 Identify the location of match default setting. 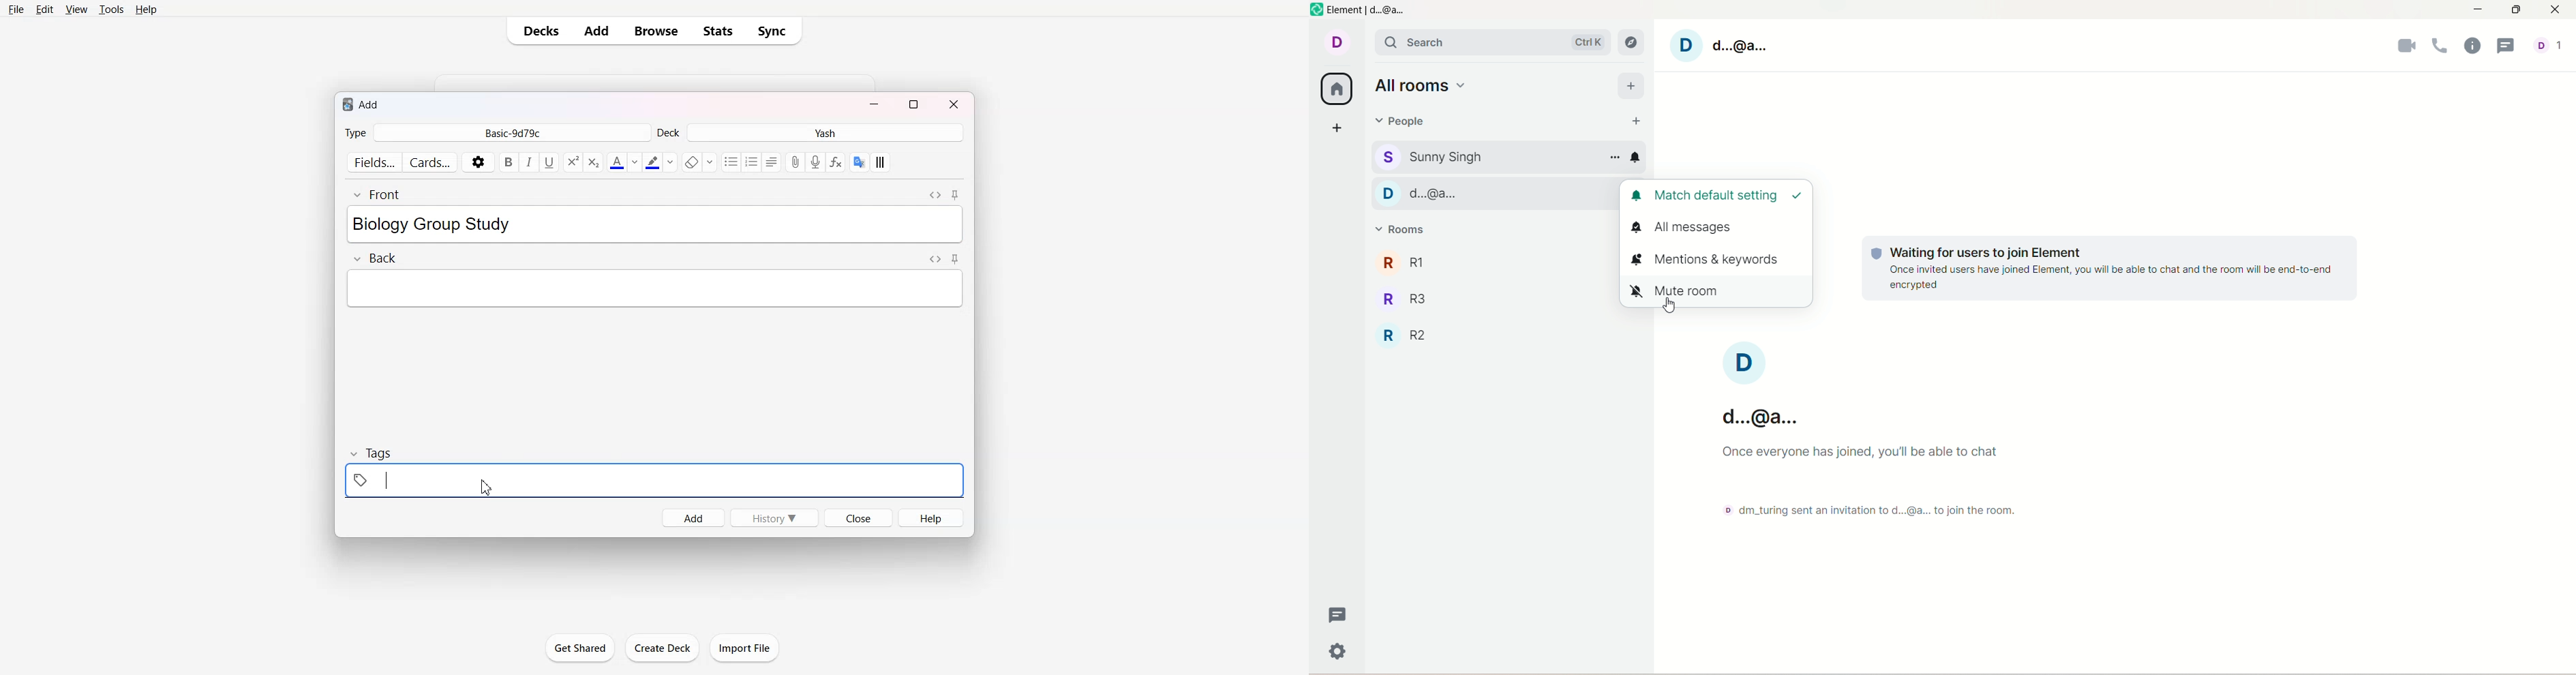
(1718, 197).